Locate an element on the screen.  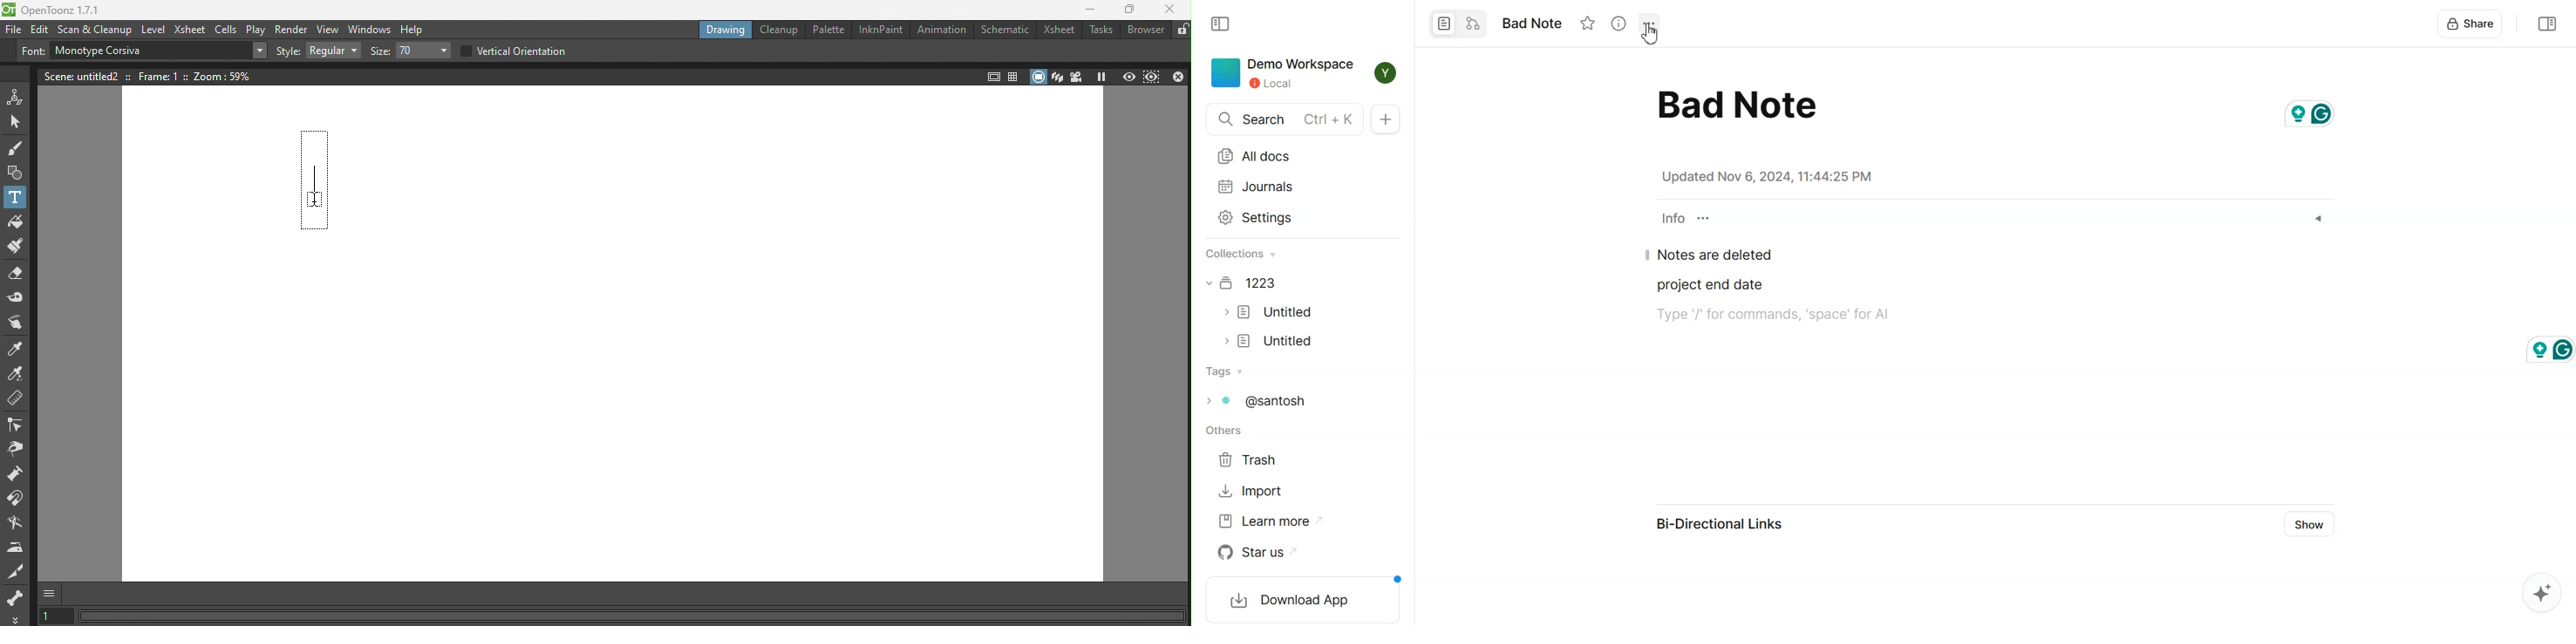
Schematic is located at coordinates (1005, 30).